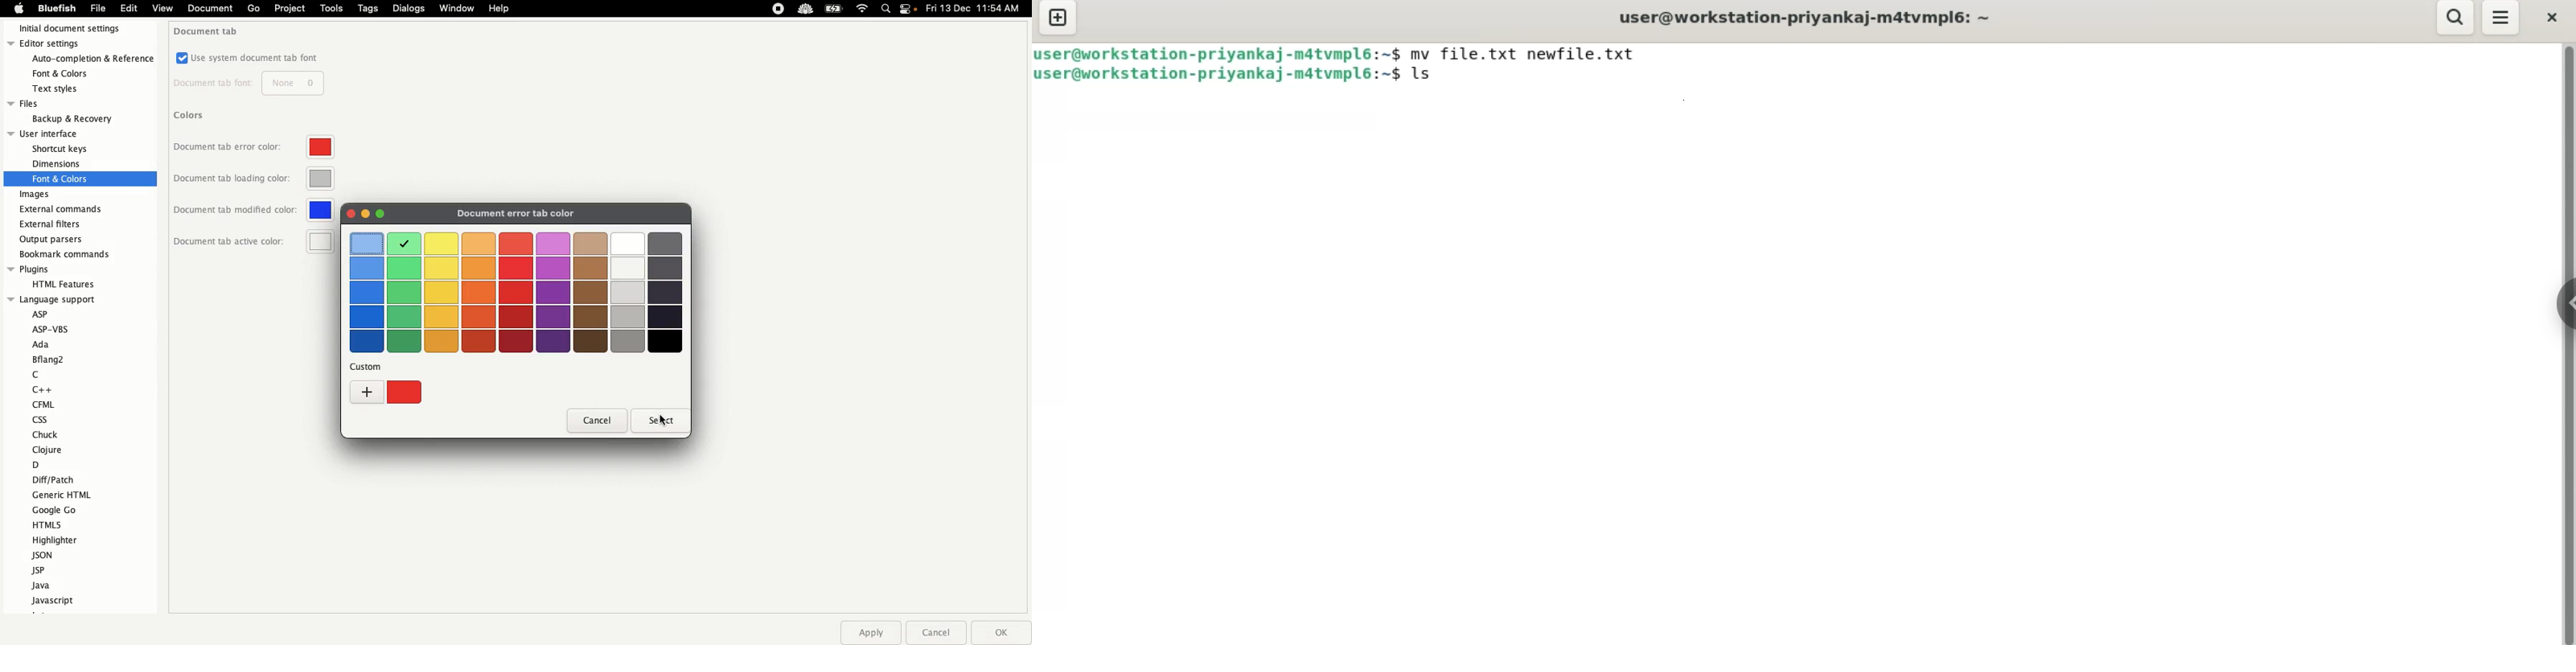 The image size is (2576, 672). I want to click on Document tab loading color, so click(254, 181).